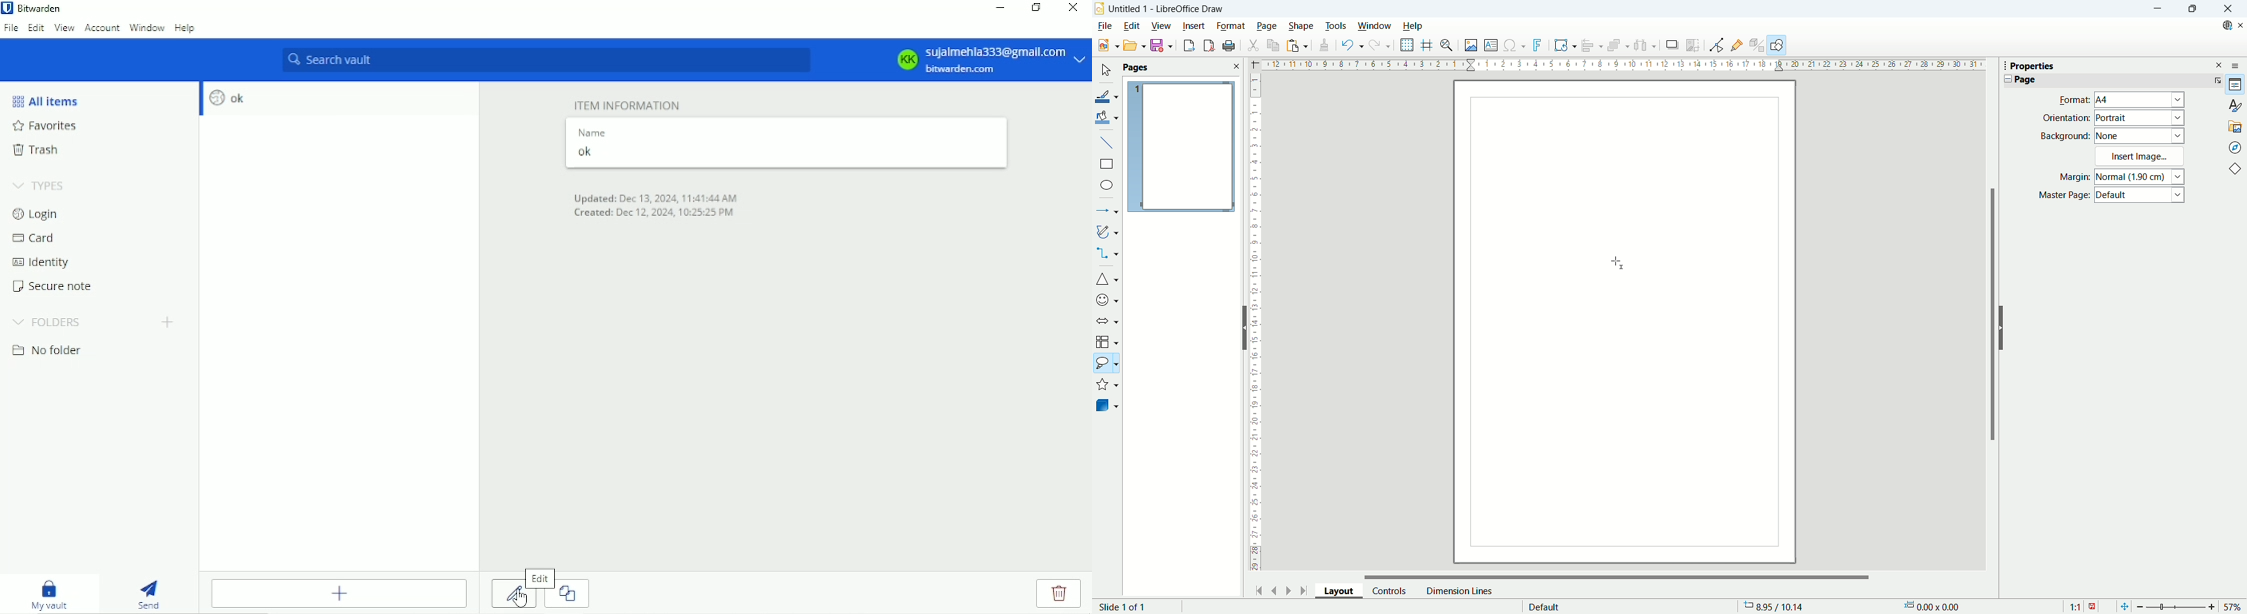 The image size is (2268, 616). Describe the element at coordinates (1131, 27) in the screenshot. I see `edit` at that location.